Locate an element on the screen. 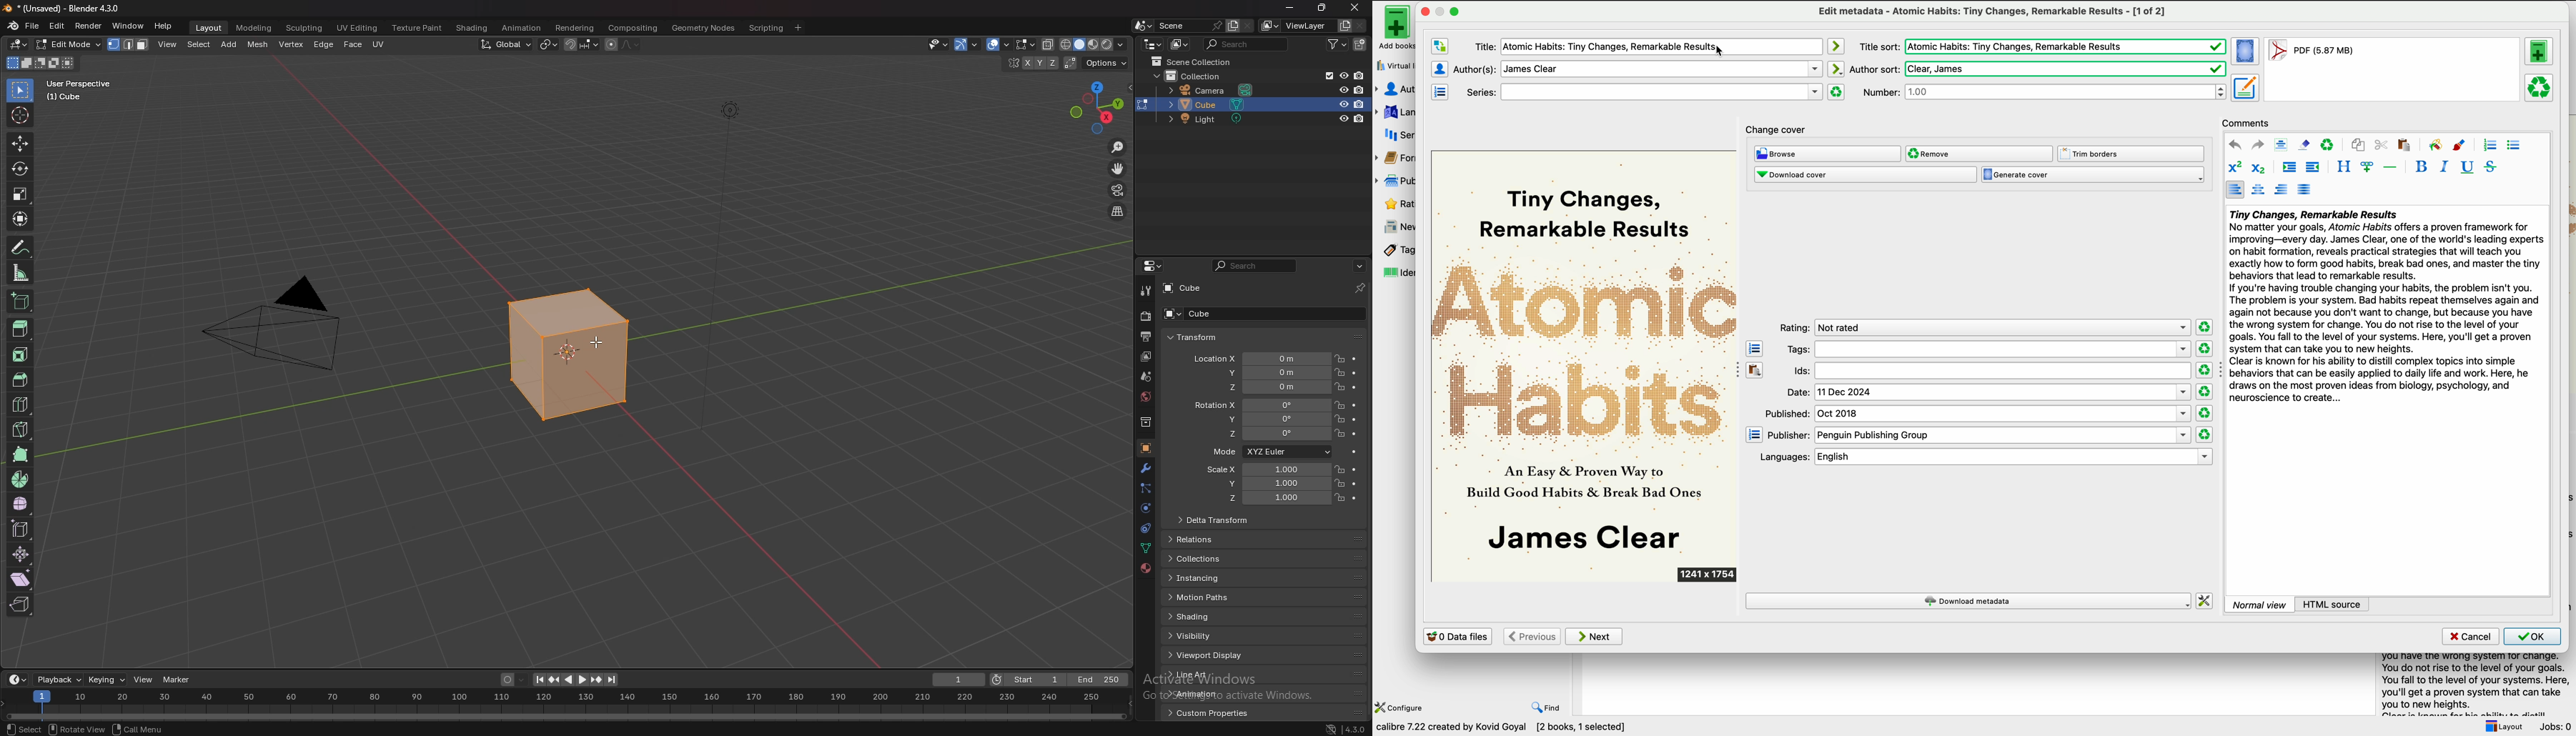 Image resolution: width=2576 pixels, height=756 pixels. play animation is located at coordinates (576, 680).